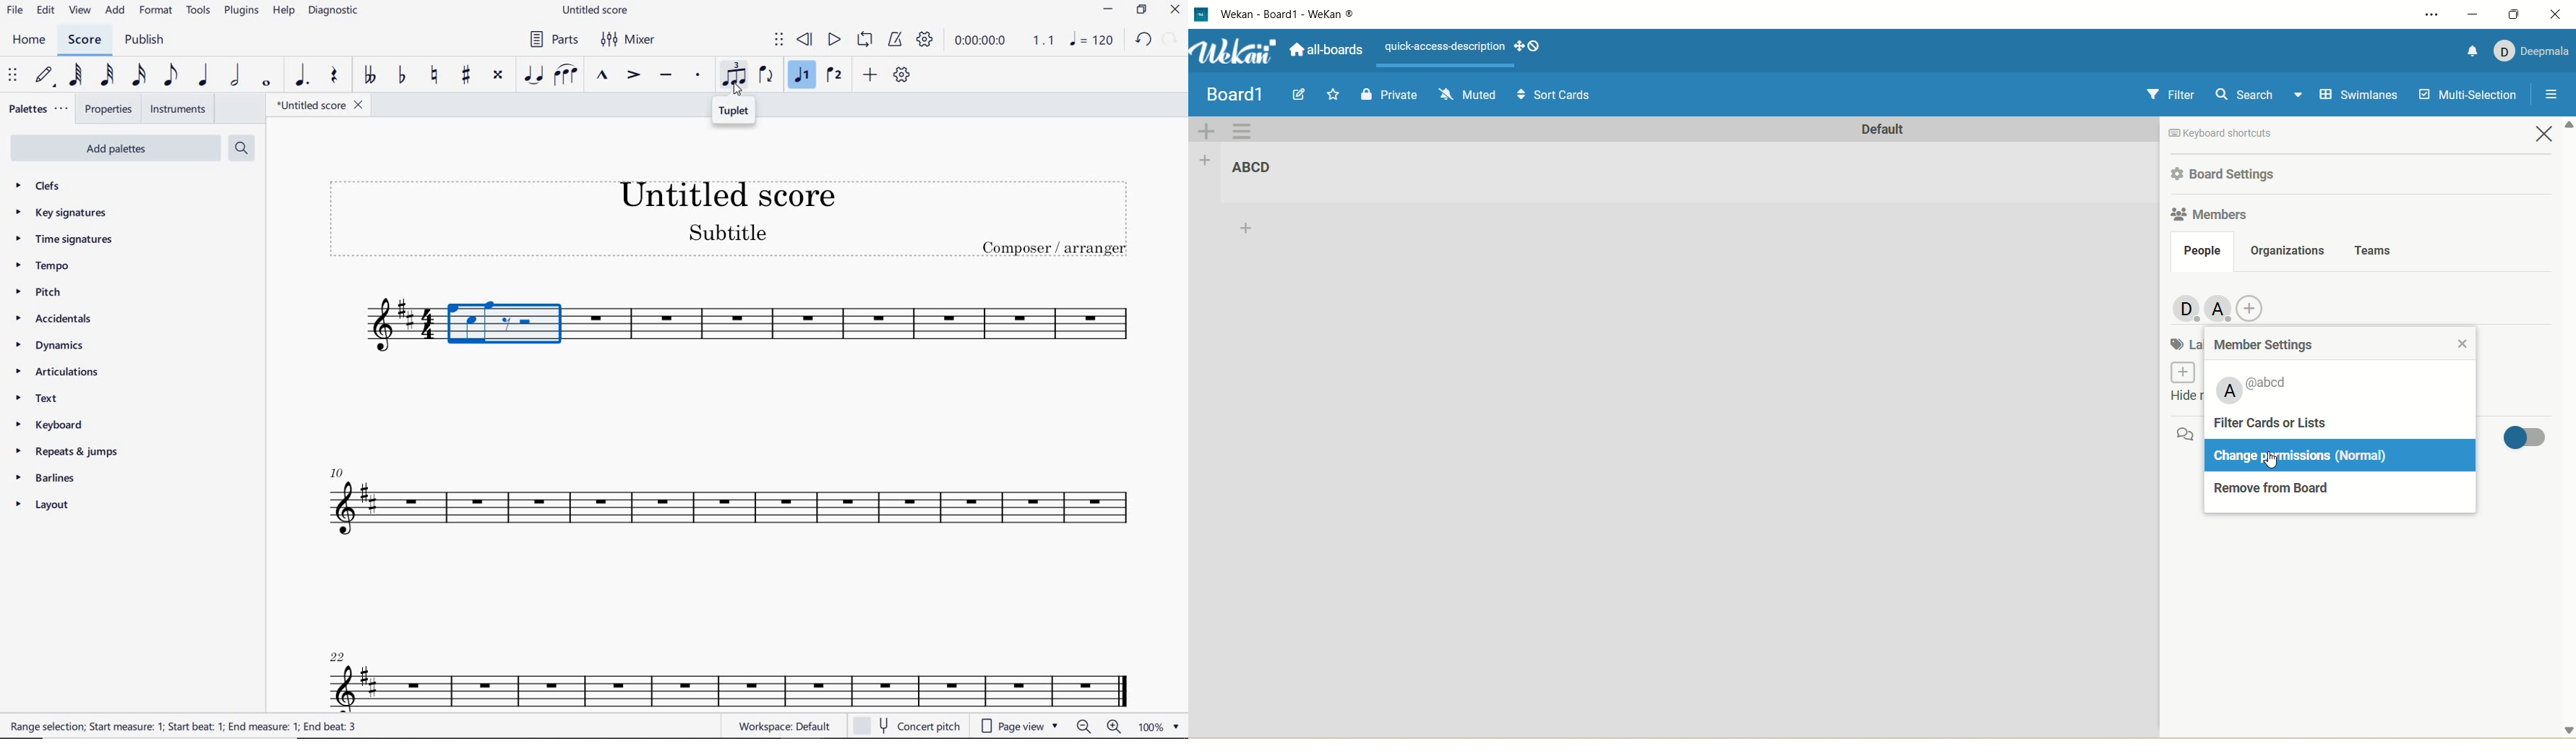 Image resolution: width=2576 pixels, height=756 pixels. I want to click on zoom in or zoom out, so click(1099, 727).